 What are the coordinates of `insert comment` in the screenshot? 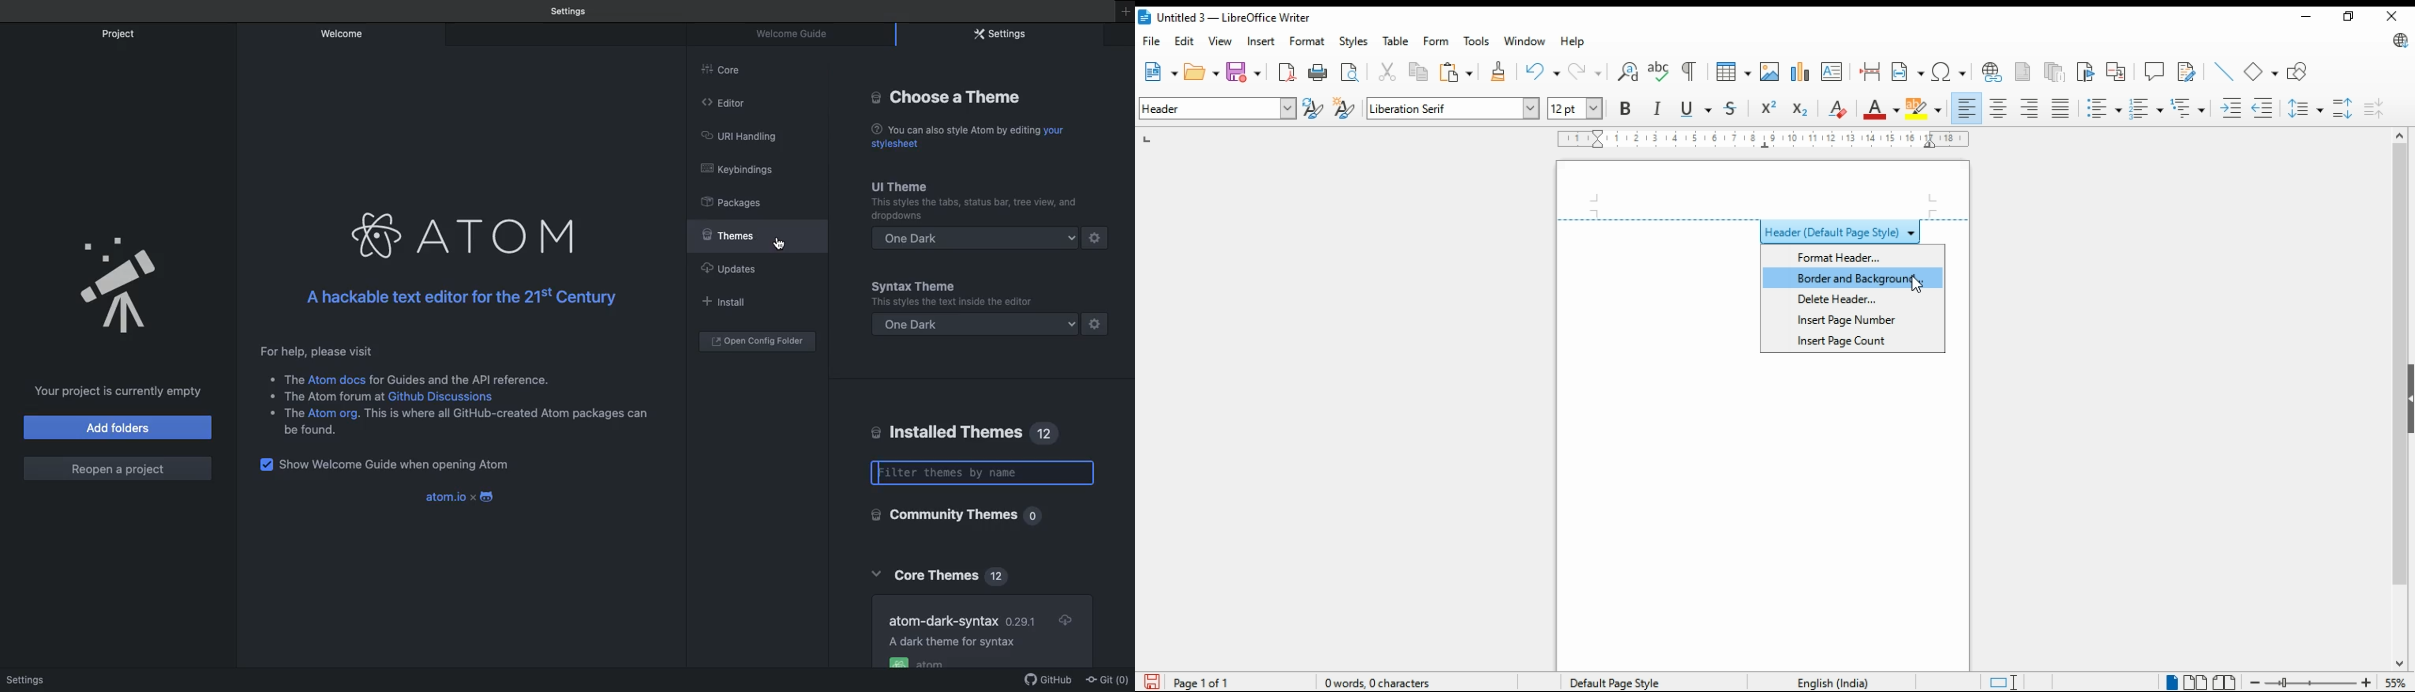 It's located at (2154, 70).